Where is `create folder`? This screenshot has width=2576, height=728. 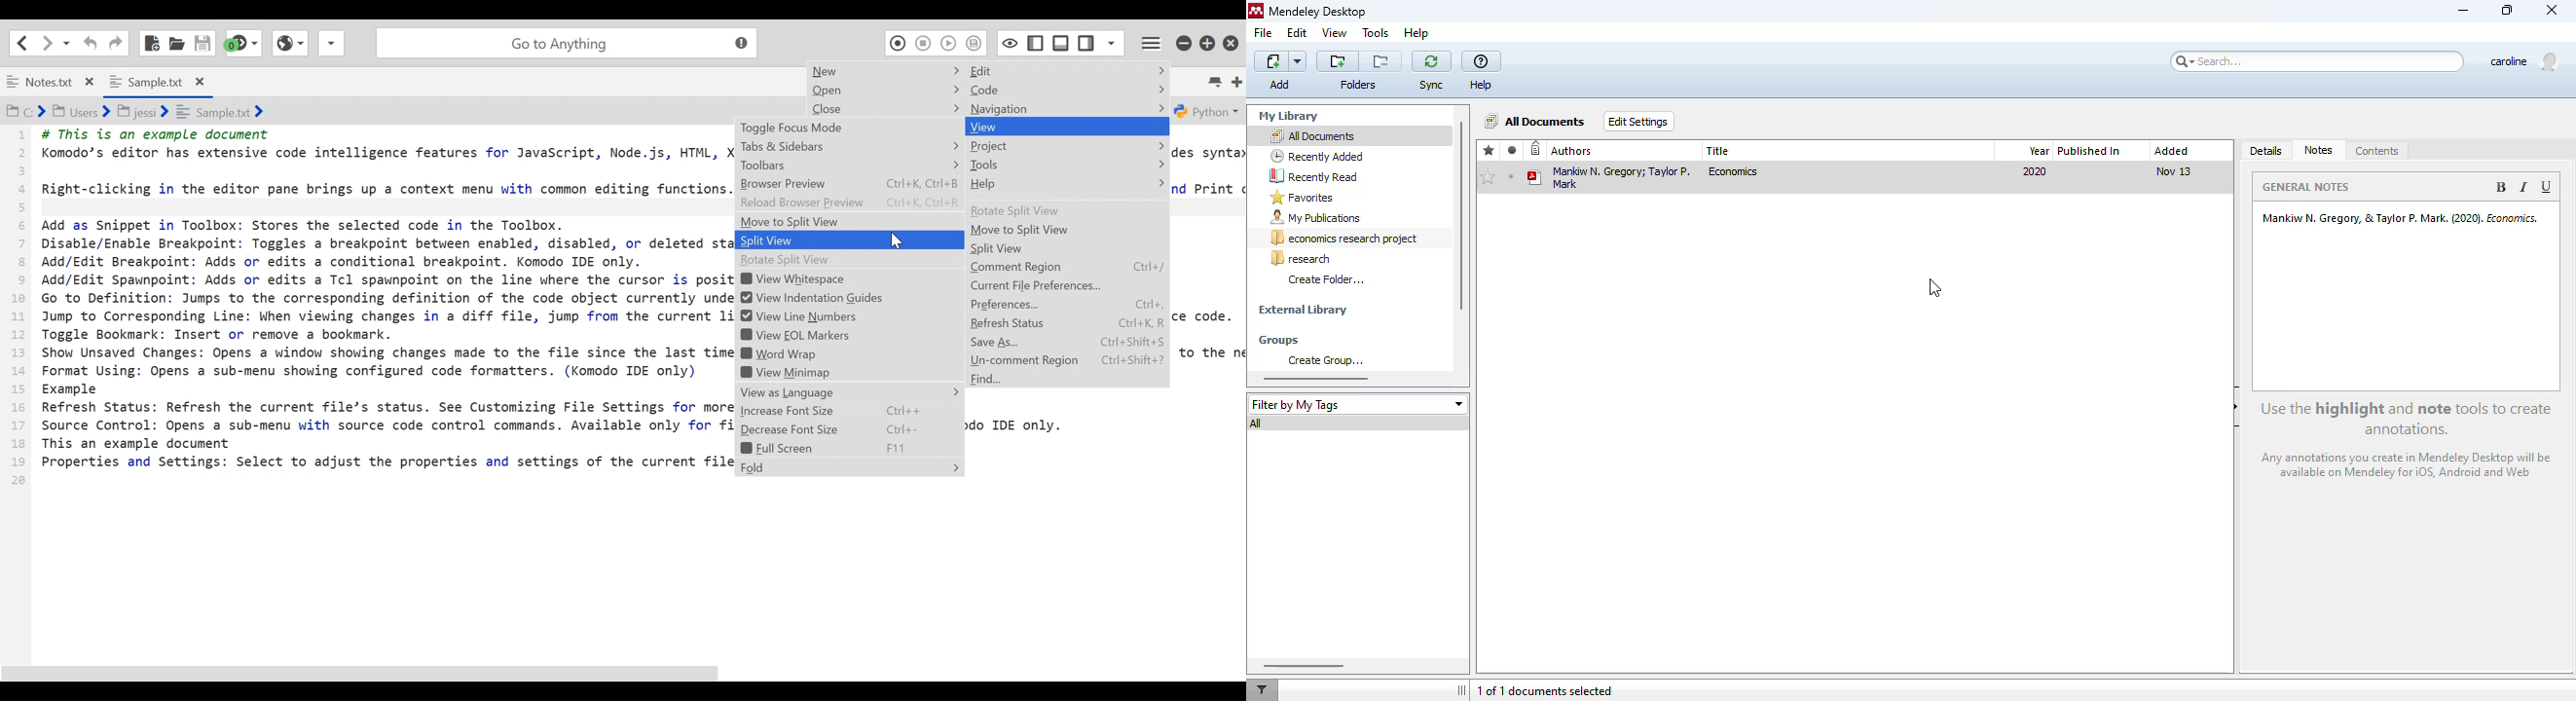 create folder is located at coordinates (1326, 278).